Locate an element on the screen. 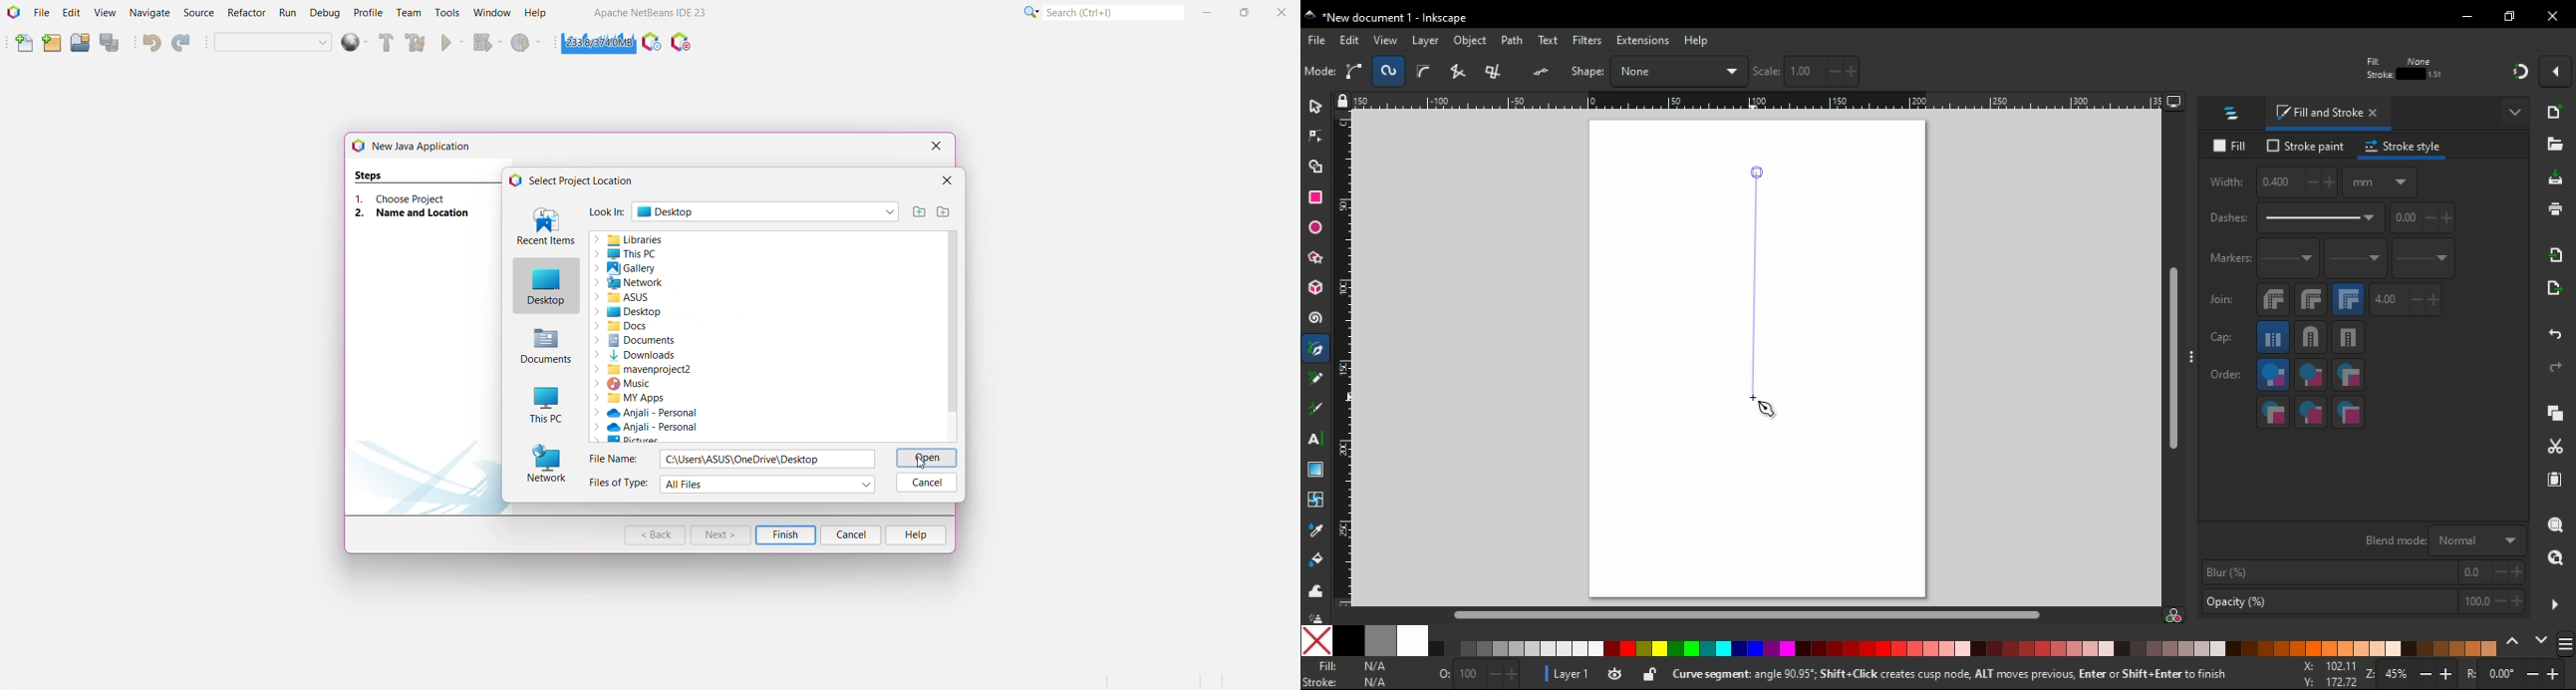 The image size is (2576, 700). select tool is located at coordinates (1315, 105).